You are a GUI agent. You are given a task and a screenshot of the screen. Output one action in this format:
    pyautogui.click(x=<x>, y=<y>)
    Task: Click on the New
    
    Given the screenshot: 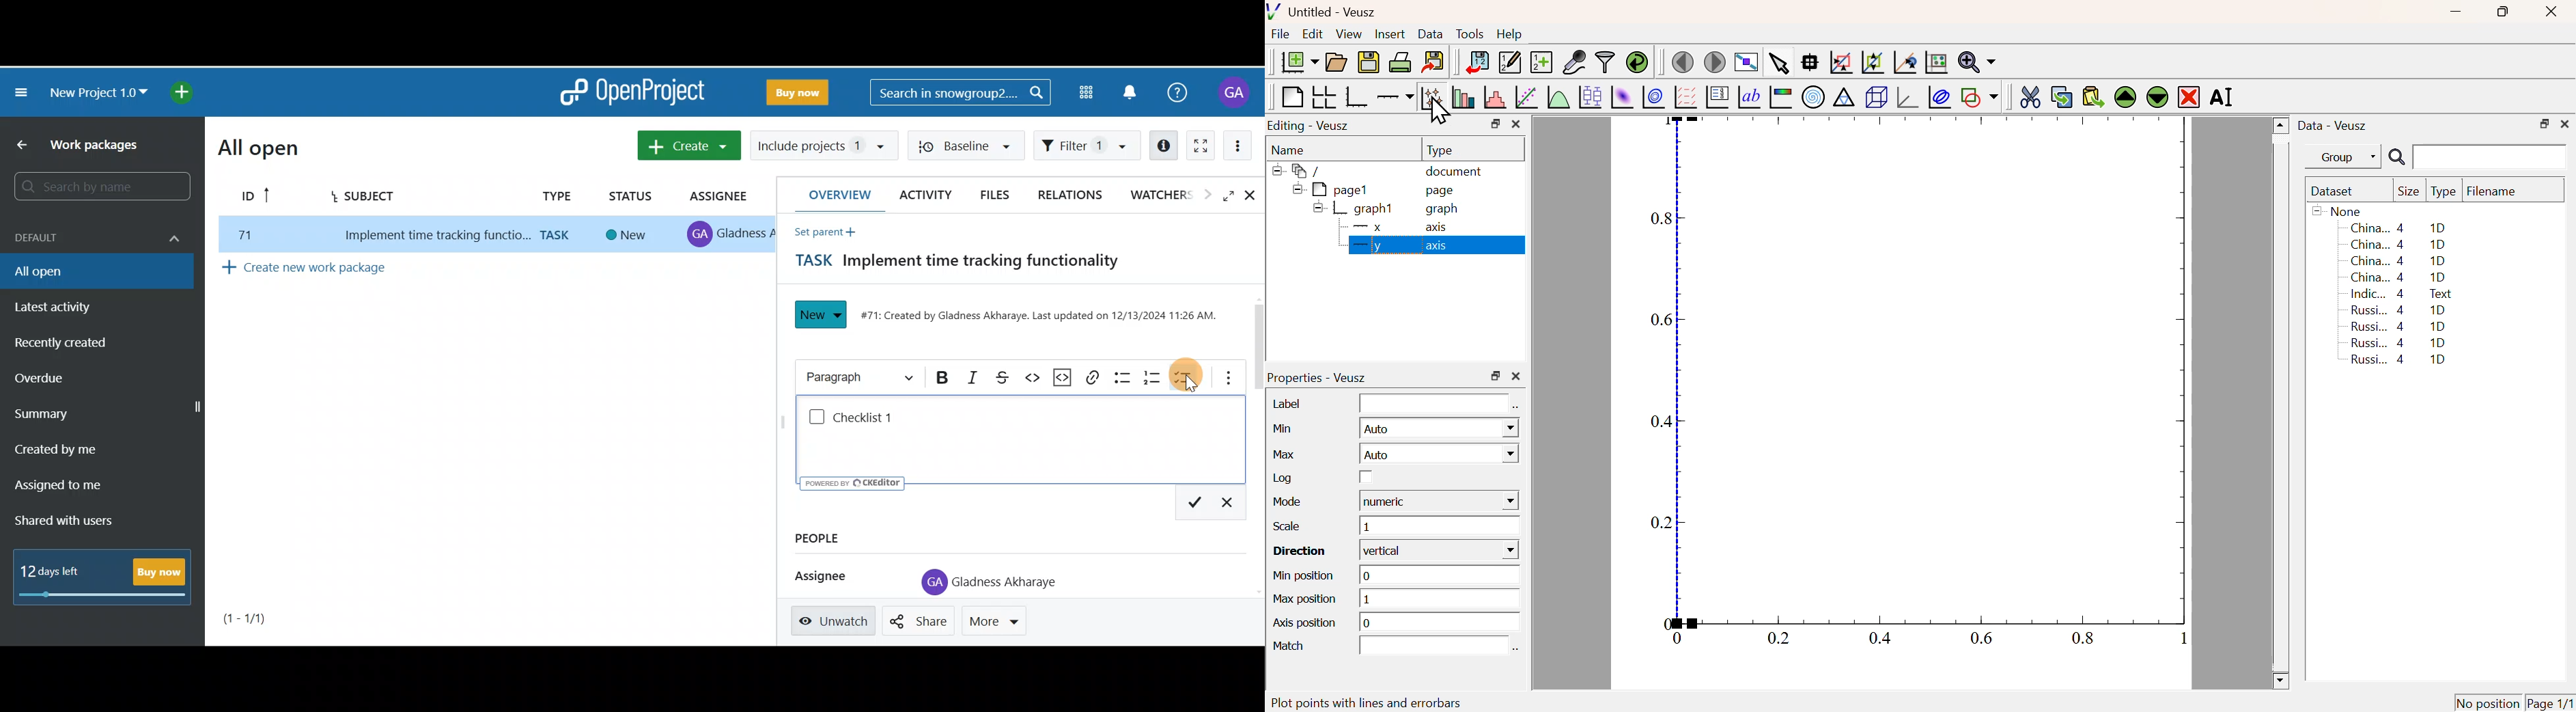 What is the action you would take?
    pyautogui.click(x=822, y=314)
    